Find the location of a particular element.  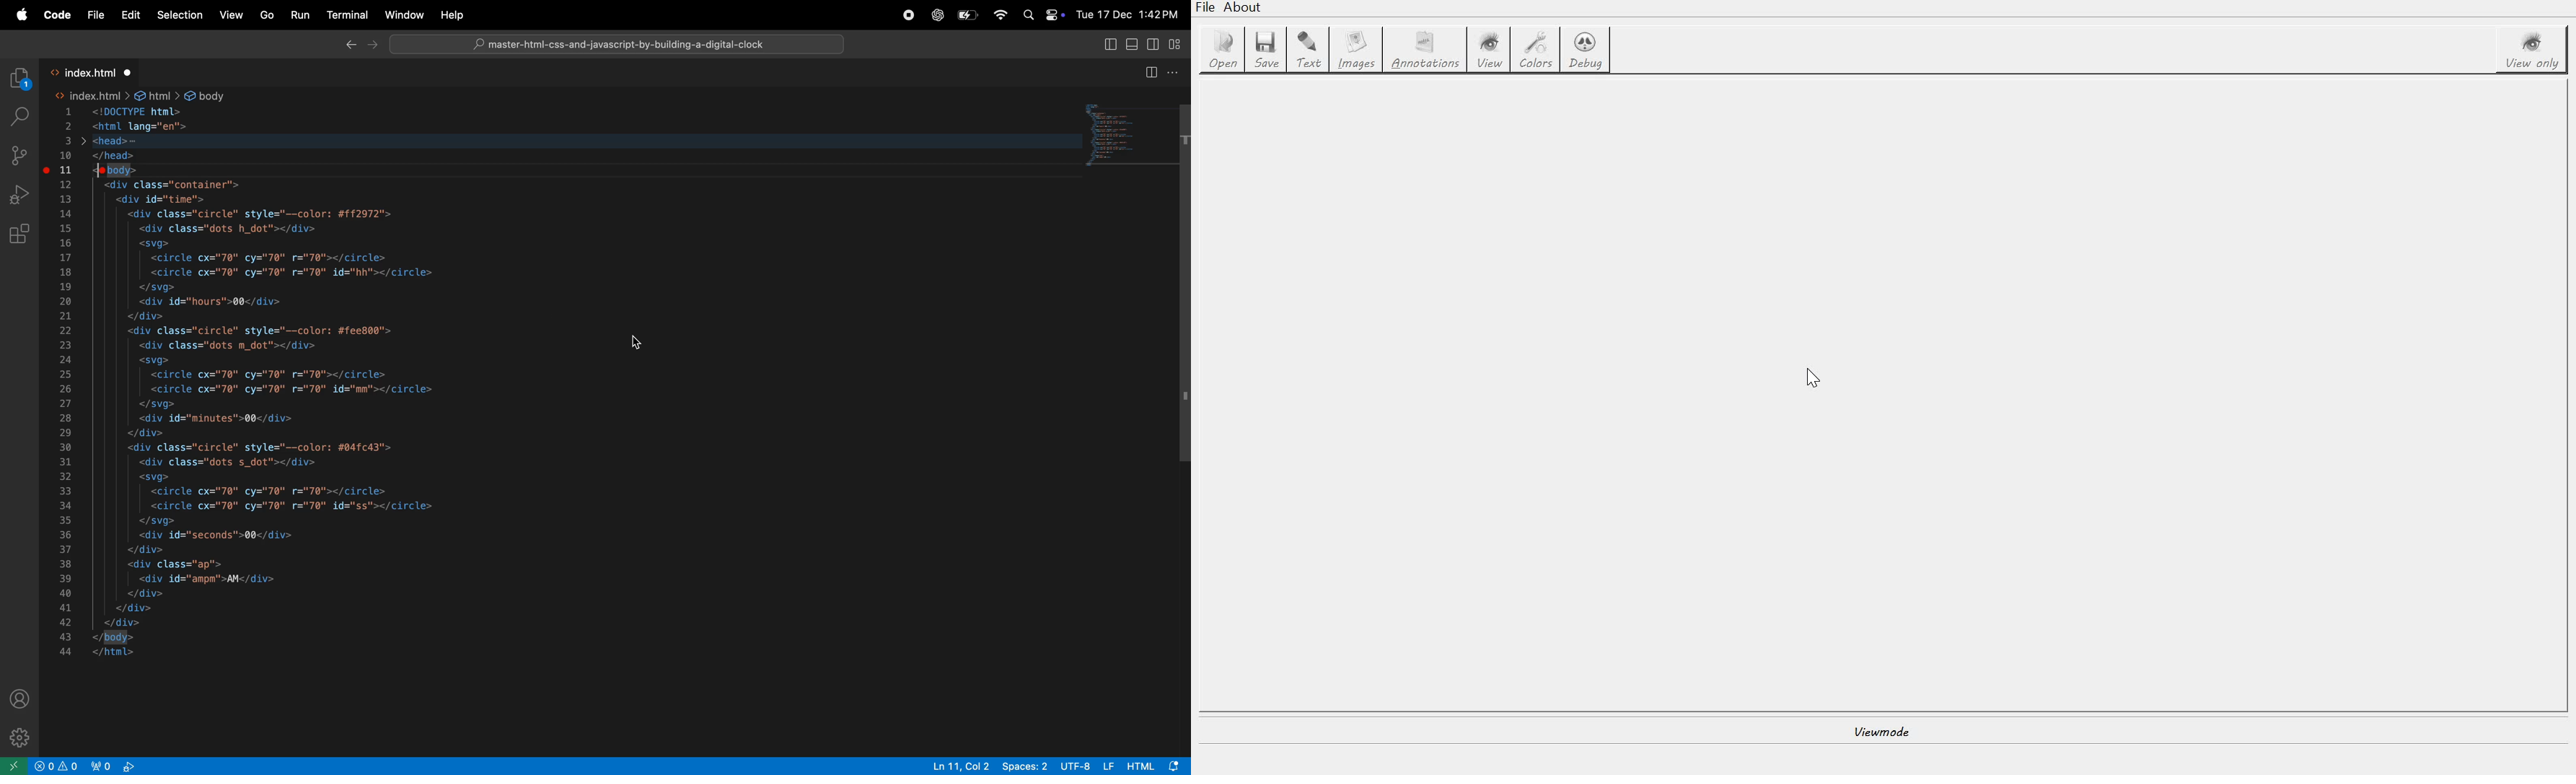

index.html file is located at coordinates (94, 71).